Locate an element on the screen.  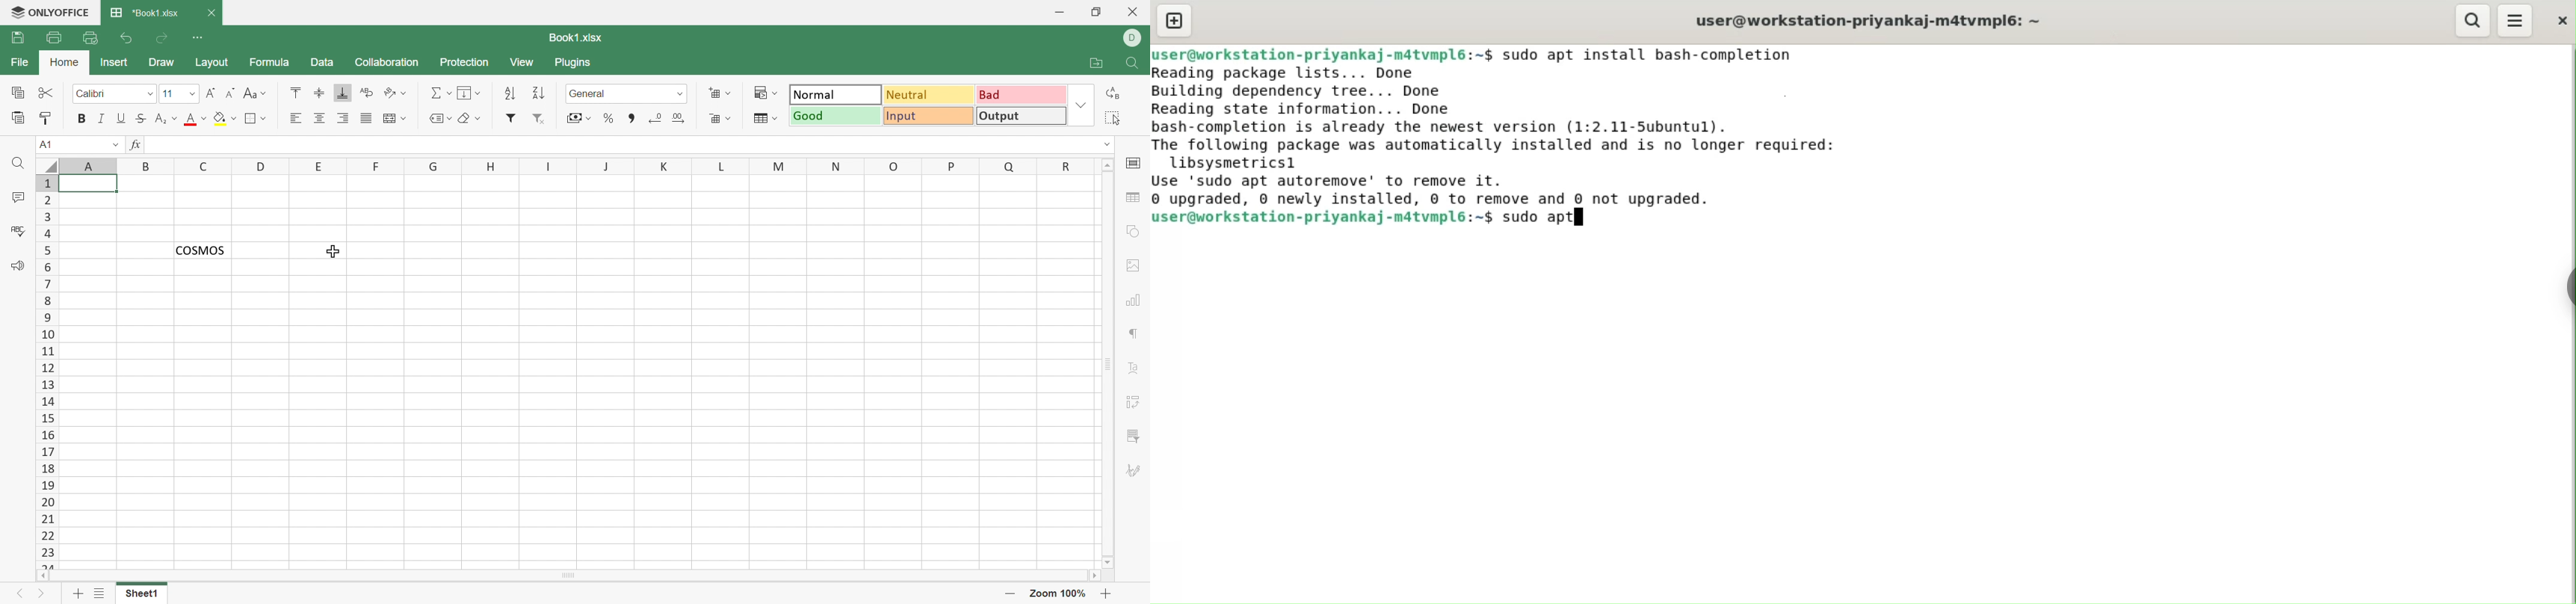
Layout is located at coordinates (212, 62).